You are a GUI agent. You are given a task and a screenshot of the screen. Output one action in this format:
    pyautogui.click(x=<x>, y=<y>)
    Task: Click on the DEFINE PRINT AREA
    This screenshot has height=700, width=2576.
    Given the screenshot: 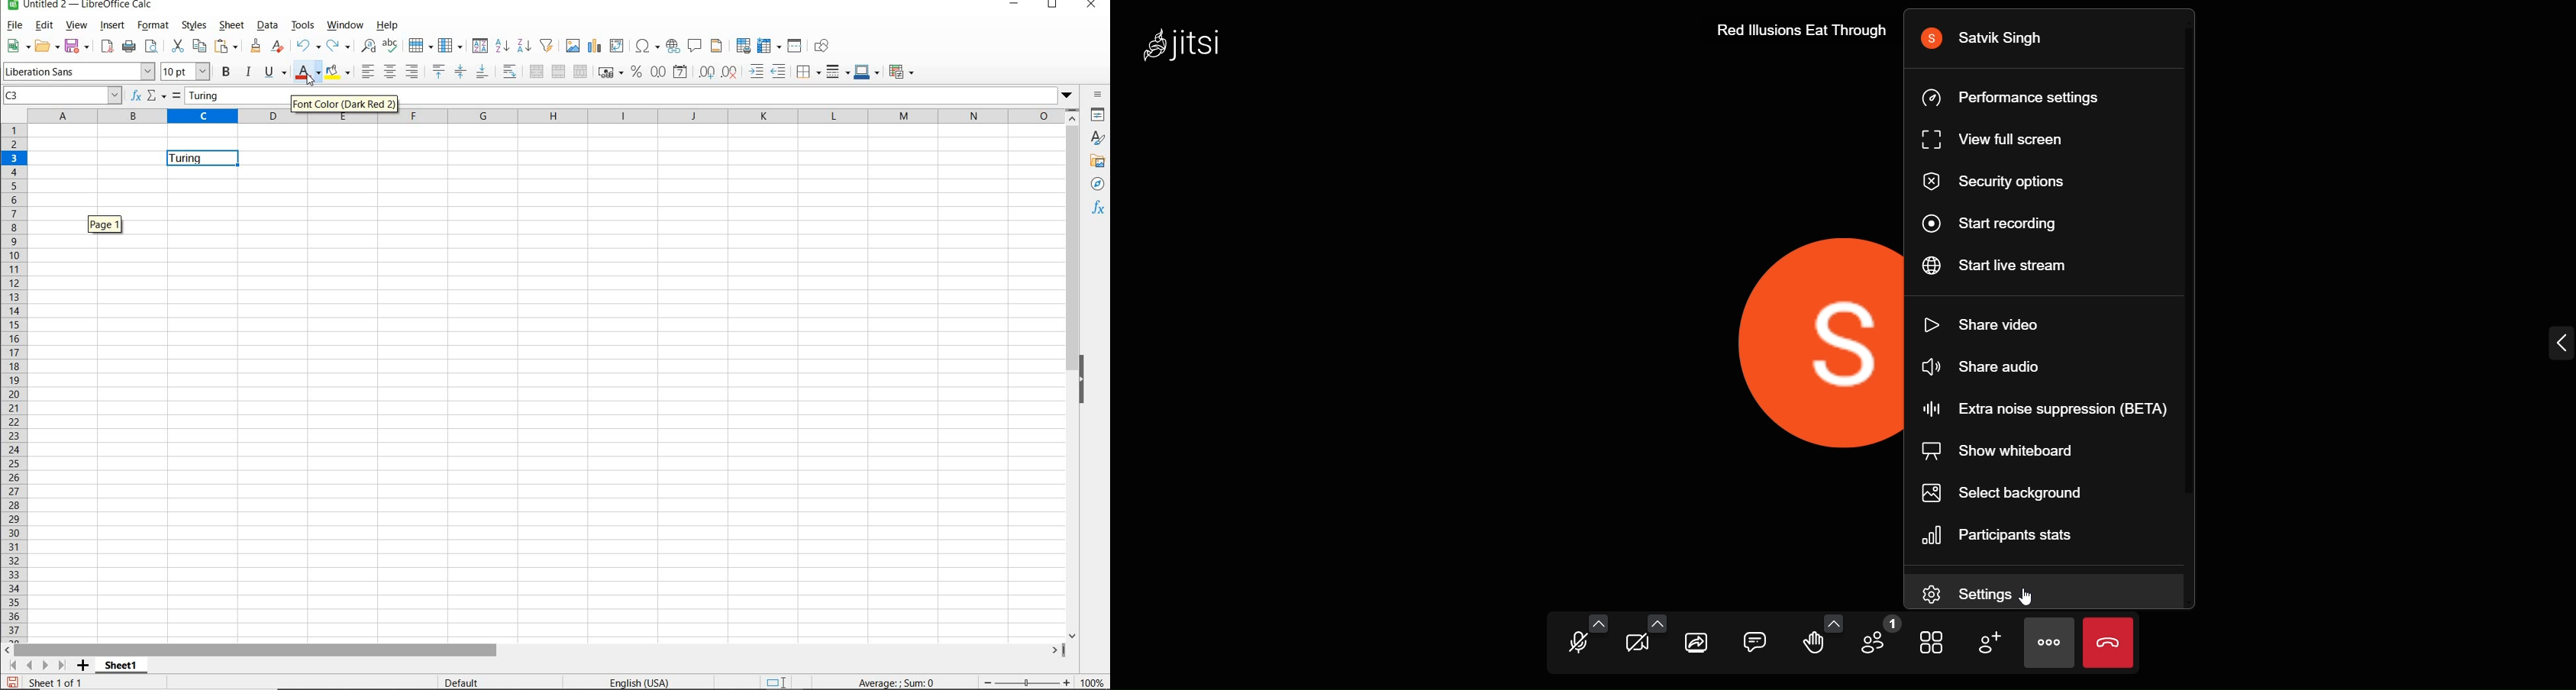 What is the action you would take?
    pyautogui.click(x=741, y=46)
    